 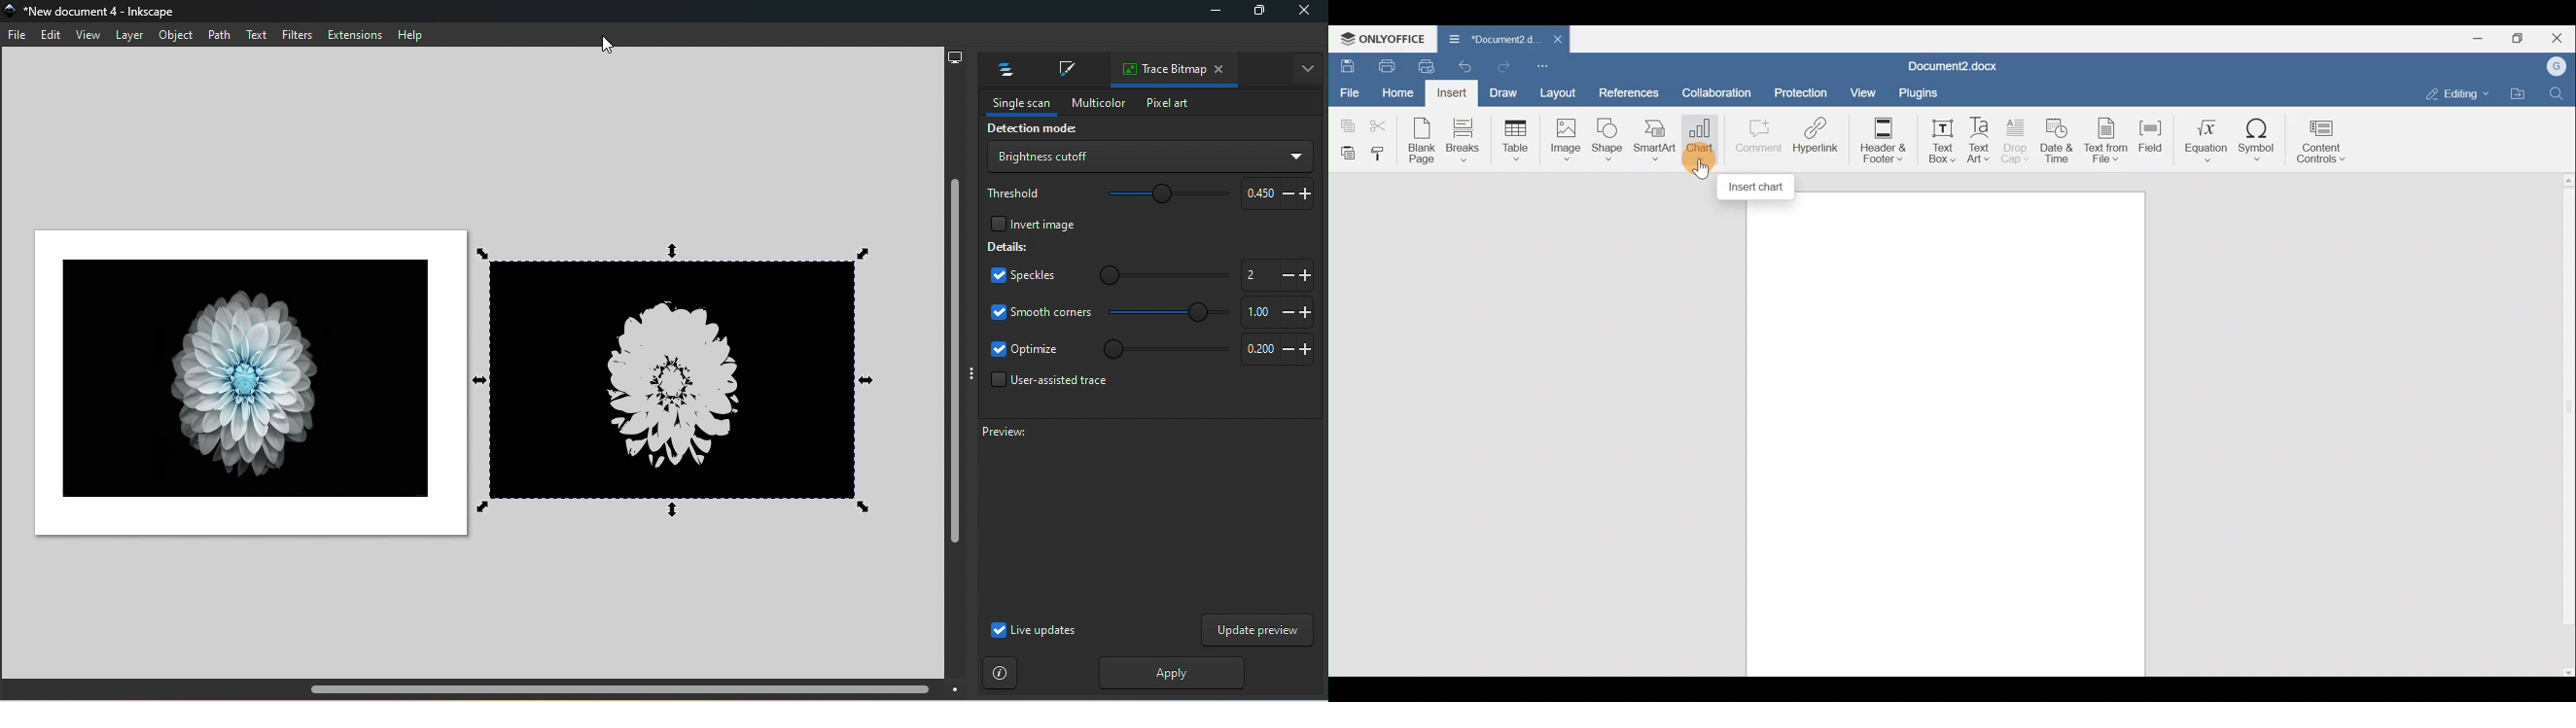 What do you see at coordinates (1864, 92) in the screenshot?
I see `View` at bounding box center [1864, 92].